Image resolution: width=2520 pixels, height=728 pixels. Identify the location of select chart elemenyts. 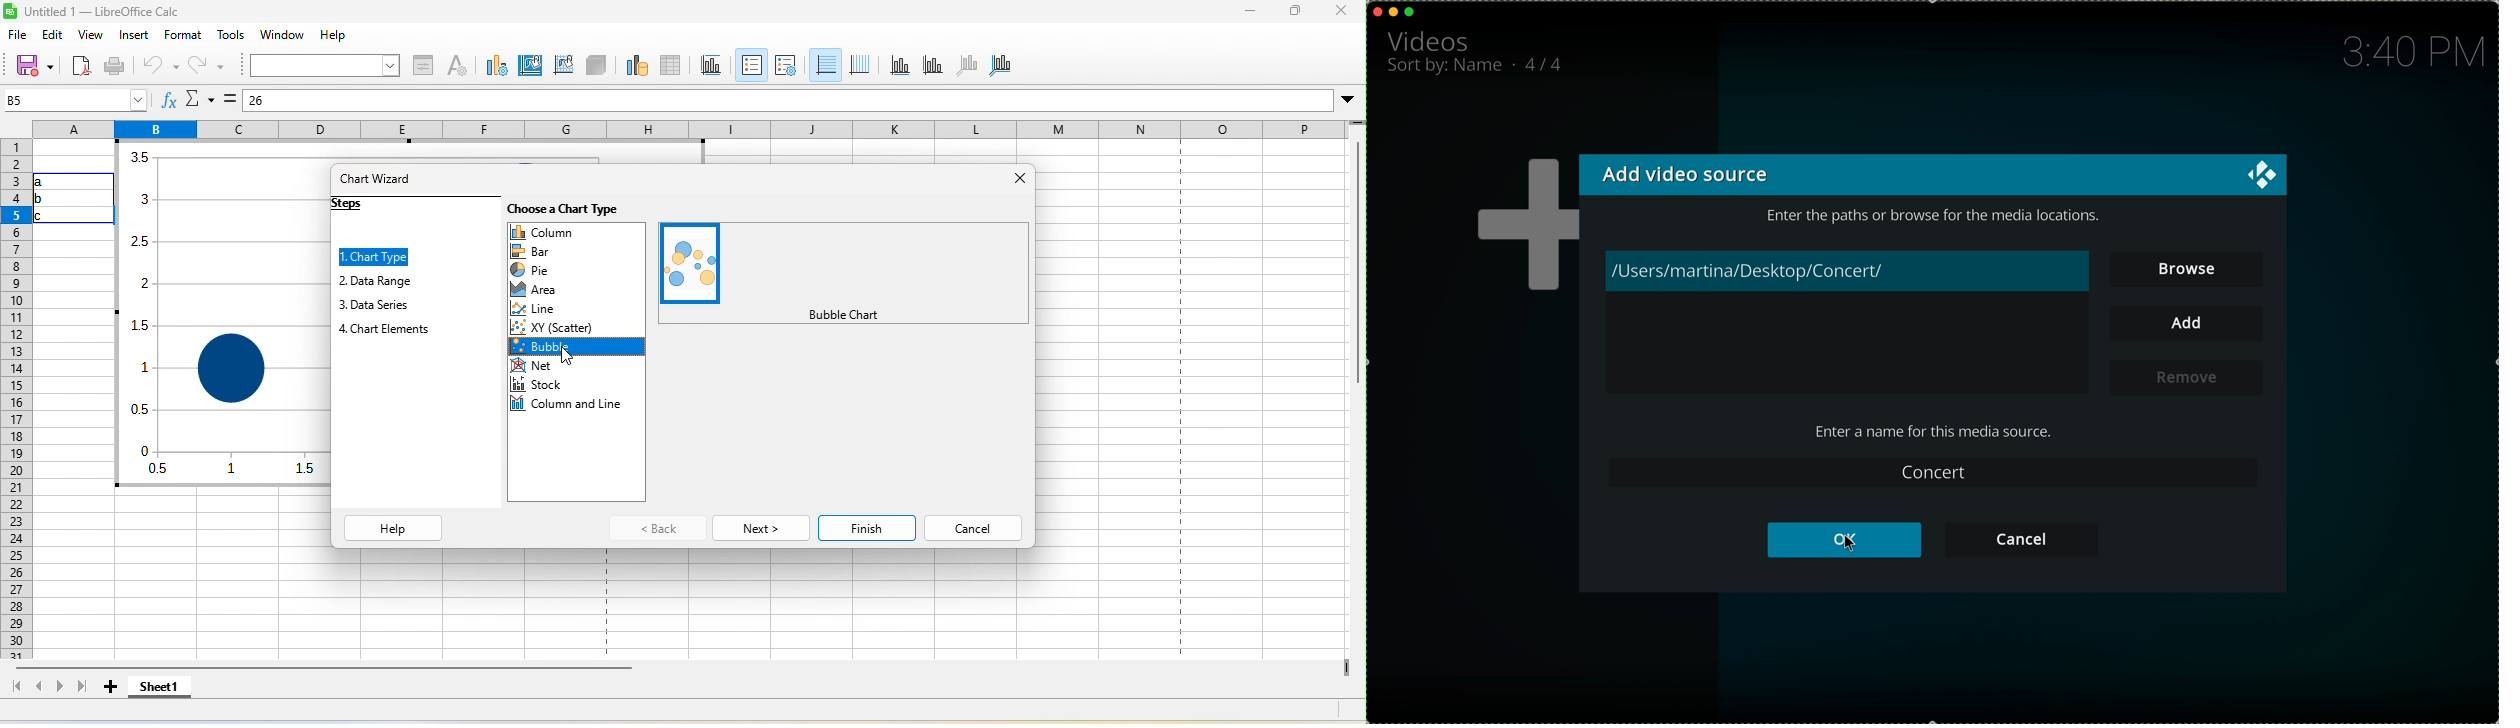
(323, 64).